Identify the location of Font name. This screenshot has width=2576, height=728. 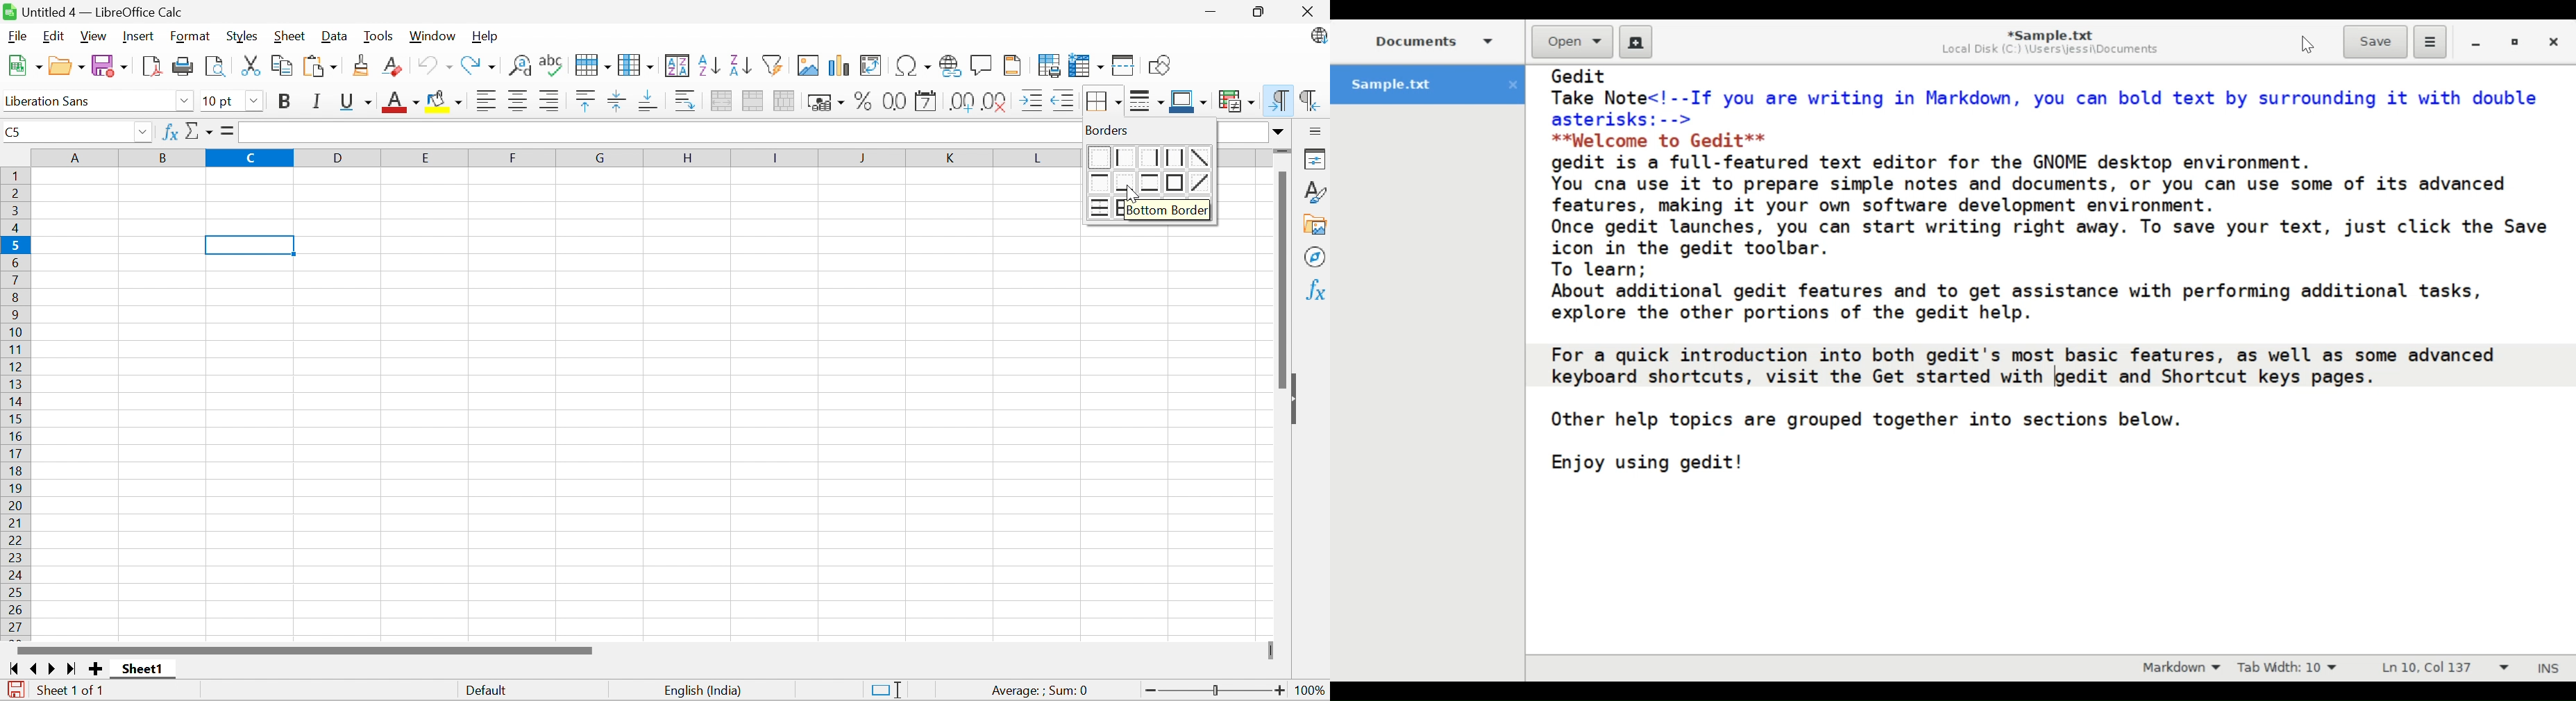
(85, 102).